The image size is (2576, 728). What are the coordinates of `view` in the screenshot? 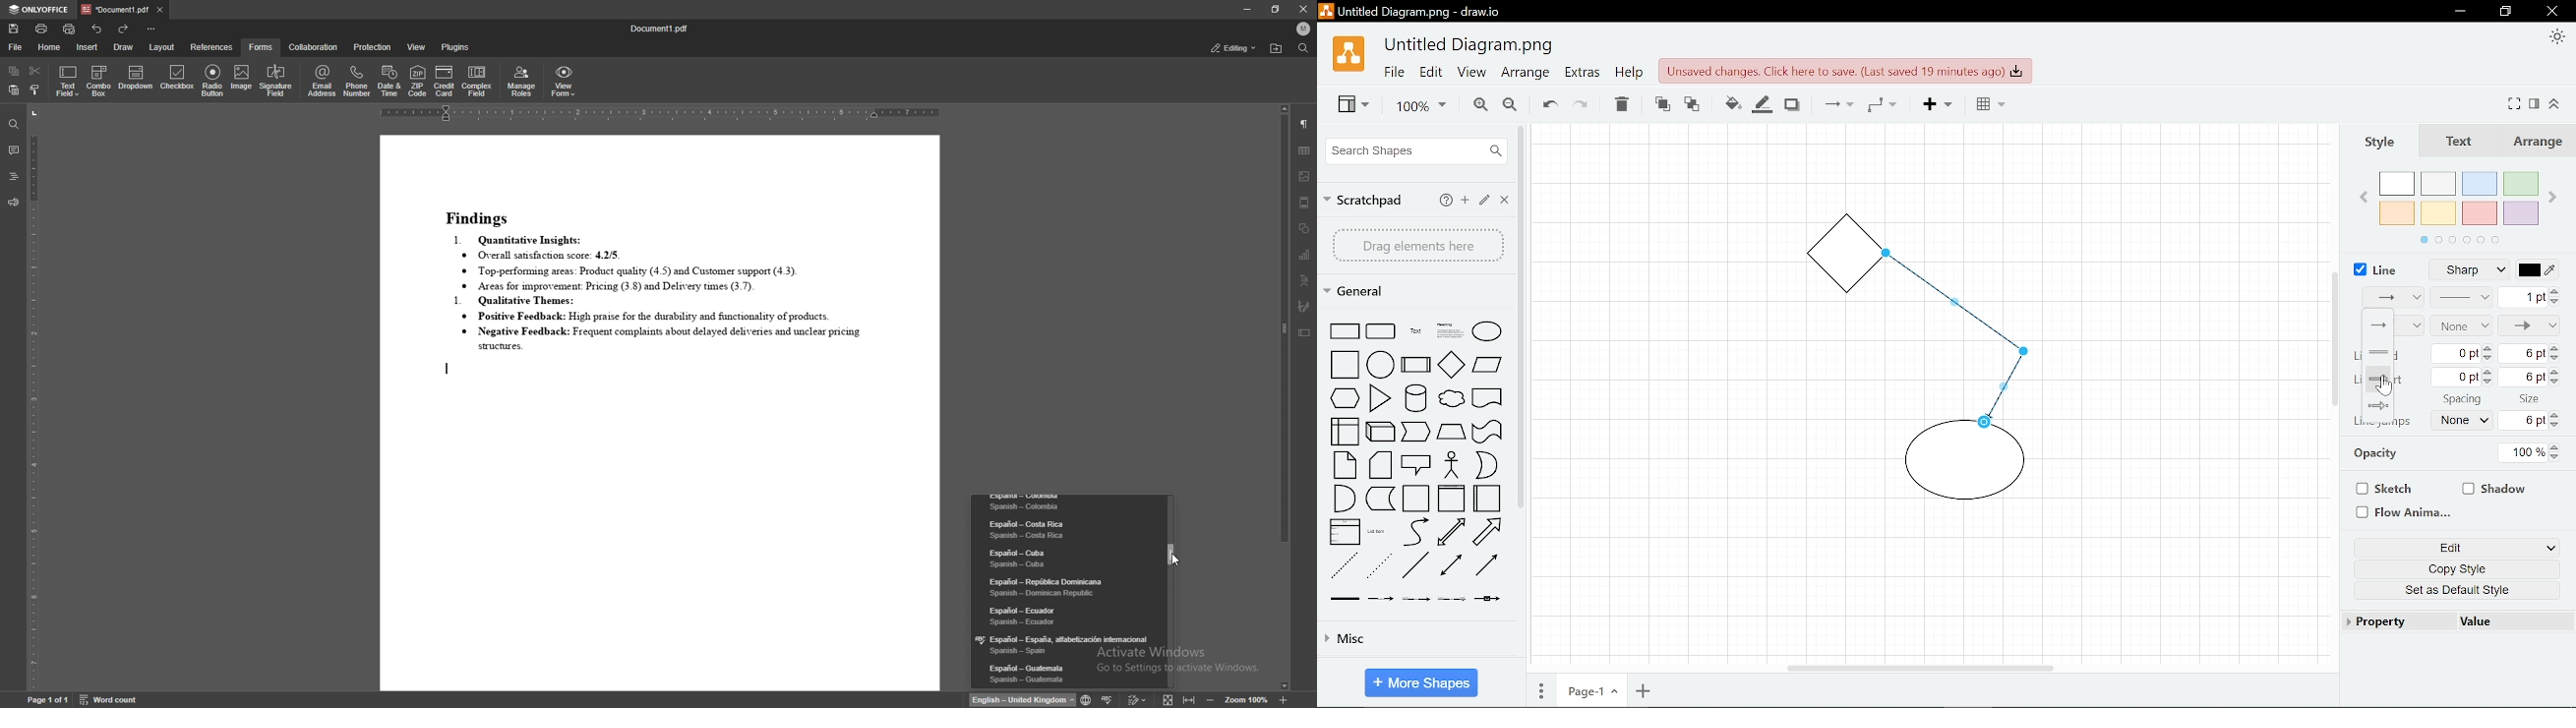 It's located at (417, 47).